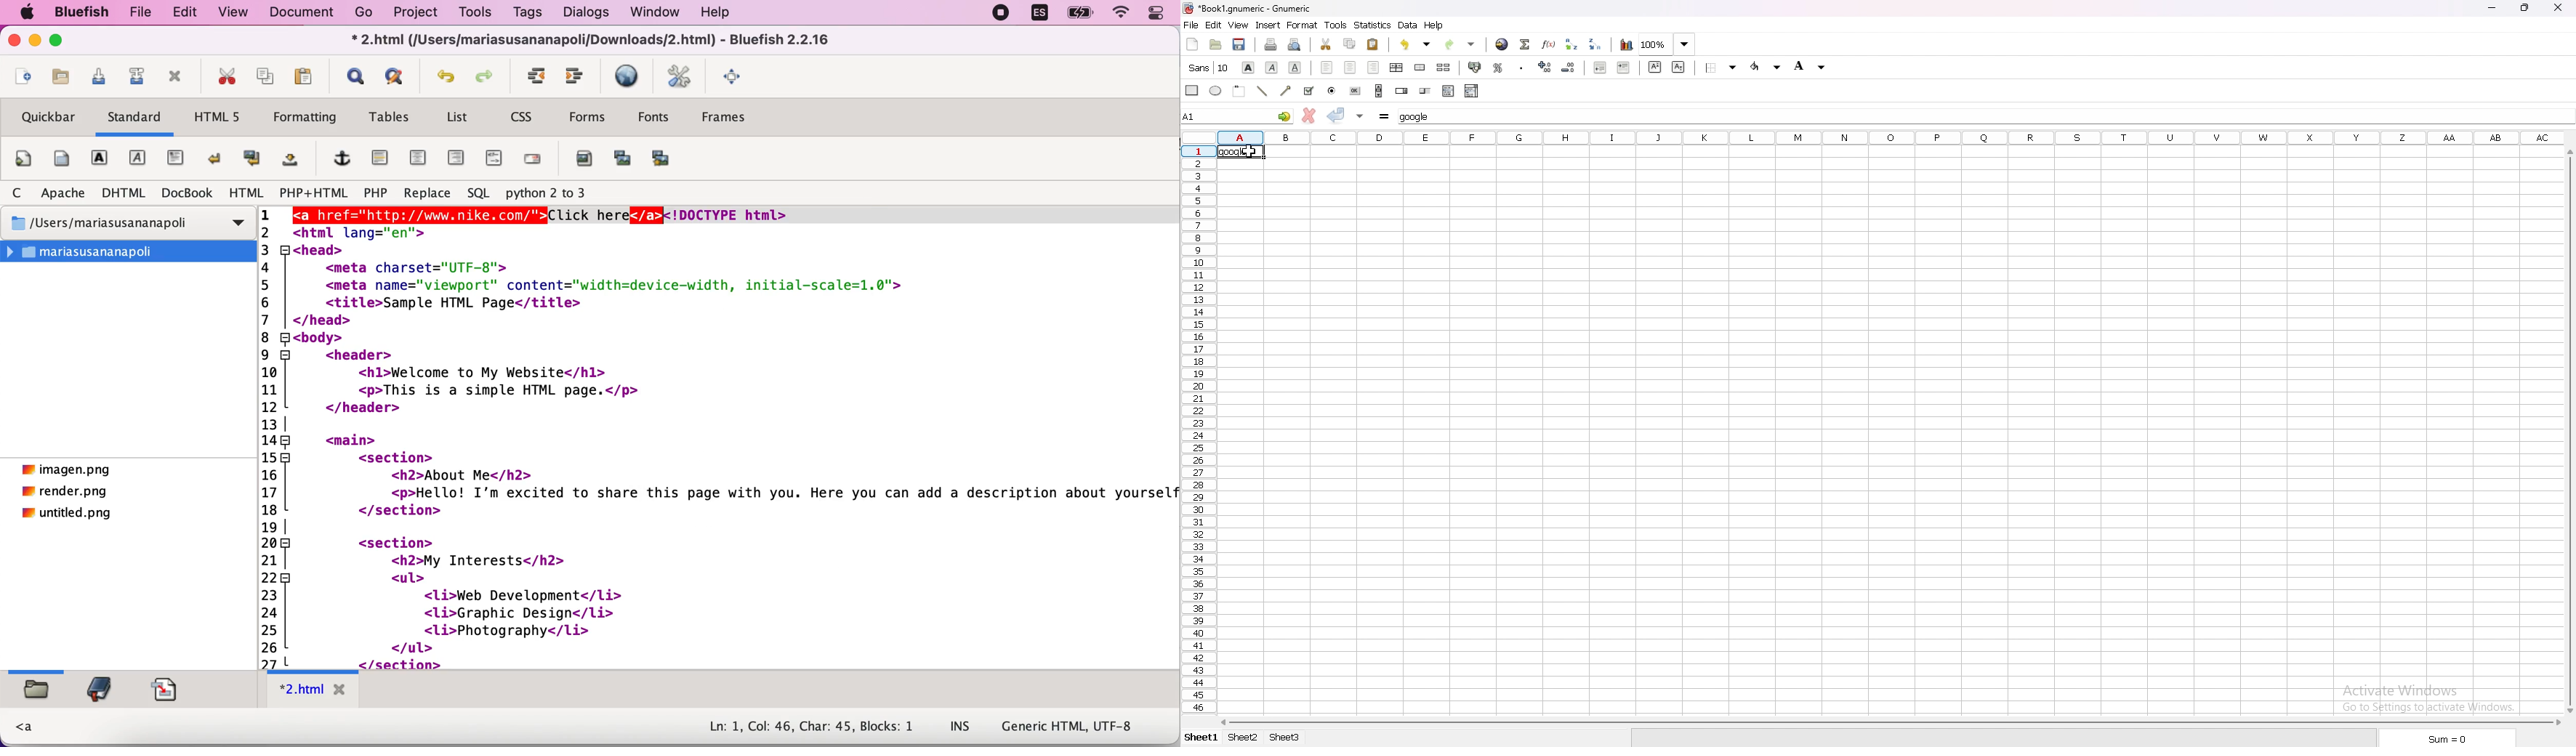 This screenshot has height=756, width=2576. I want to click on file, so click(139, 12).